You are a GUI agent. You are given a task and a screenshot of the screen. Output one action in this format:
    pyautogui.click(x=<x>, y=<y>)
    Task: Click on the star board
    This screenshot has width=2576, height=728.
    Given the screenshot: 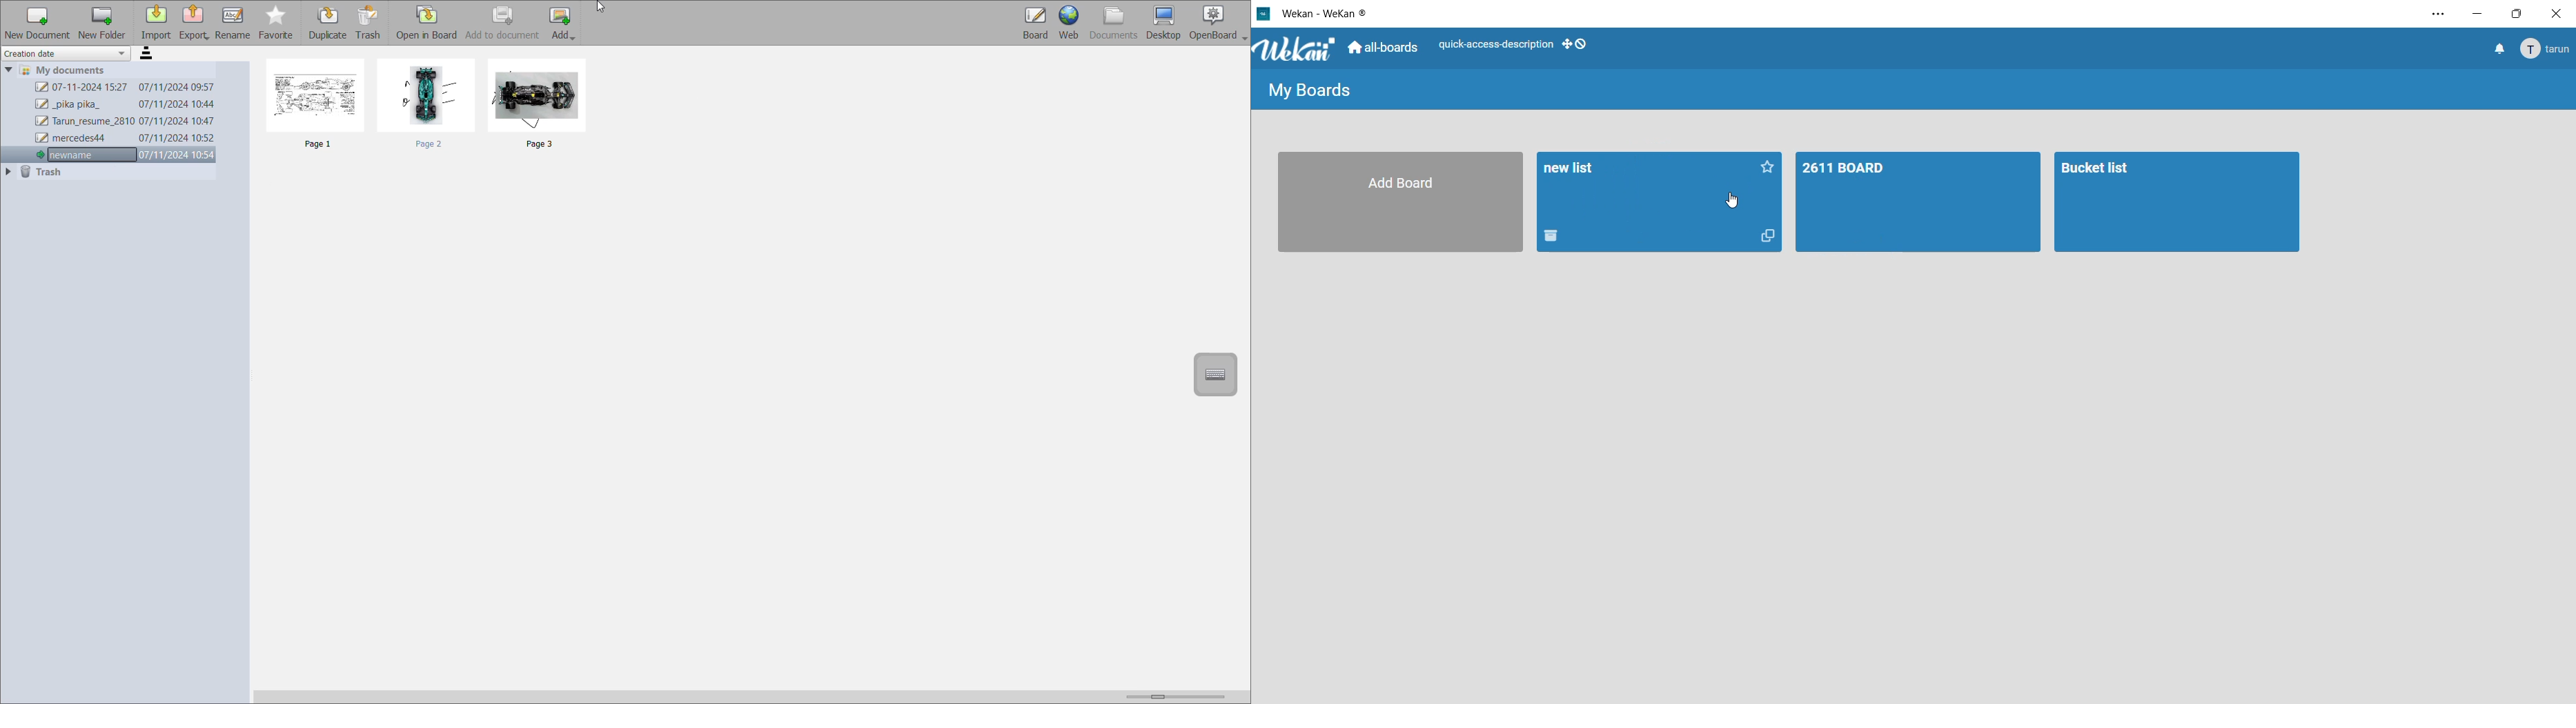 What is the action you would take?
    pyautogui.click(x=1769, y=170)
    